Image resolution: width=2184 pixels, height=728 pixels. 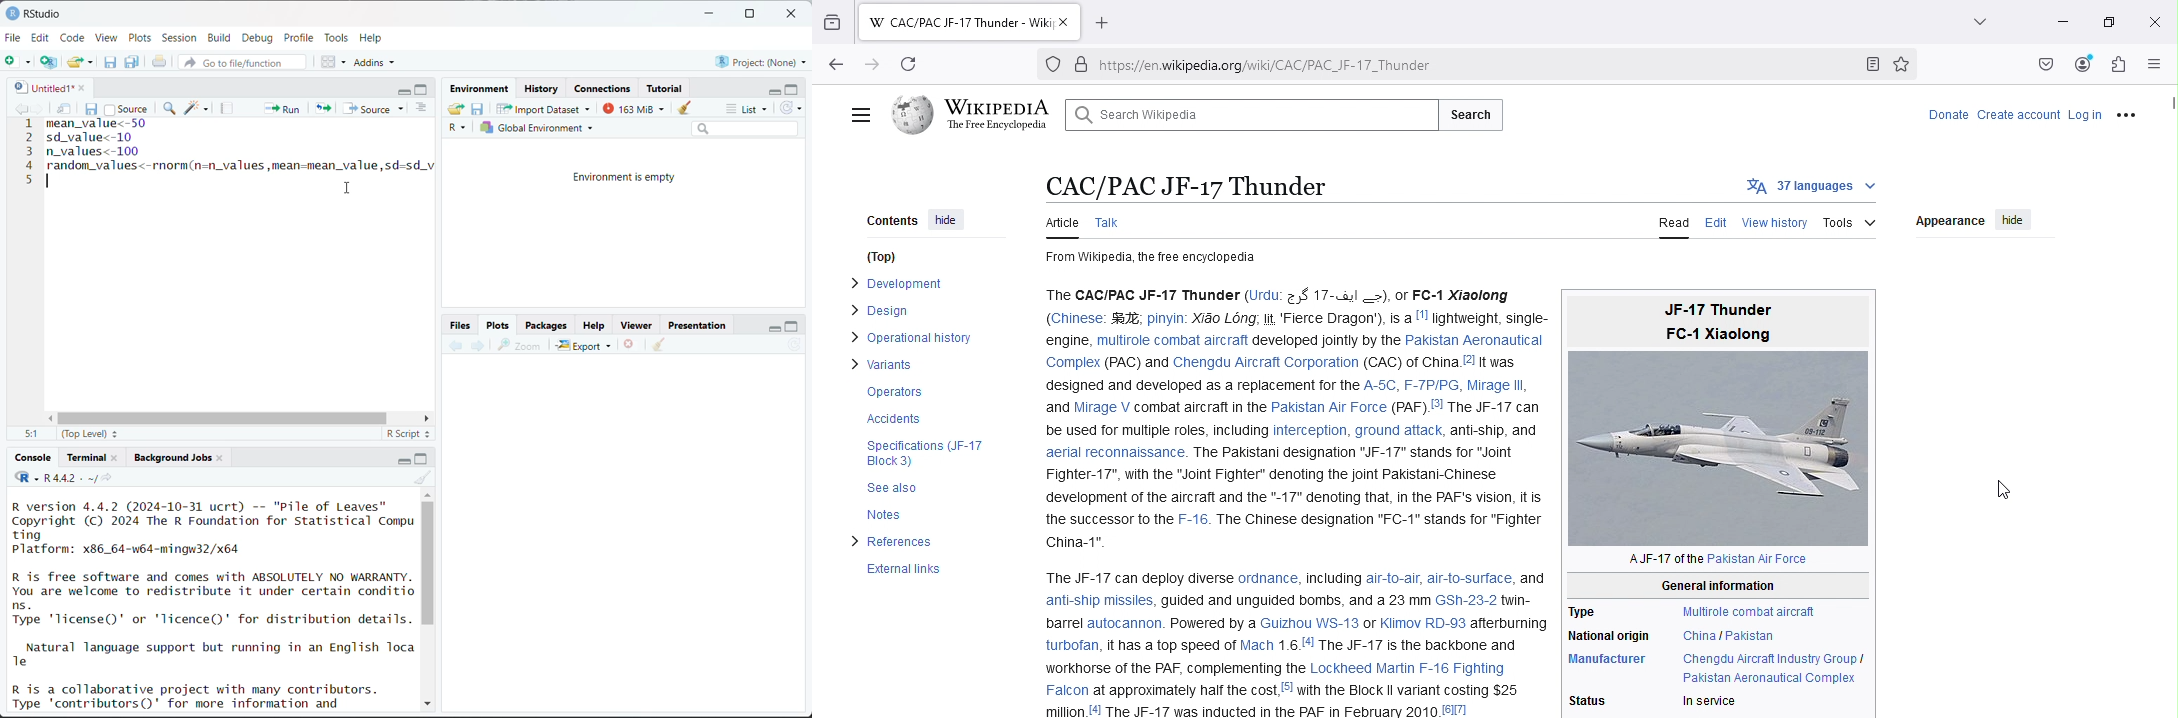 What do you see at coordinates (882, 363) in the screenshot?
I see `> Variants` at bounding box center [882, 363].